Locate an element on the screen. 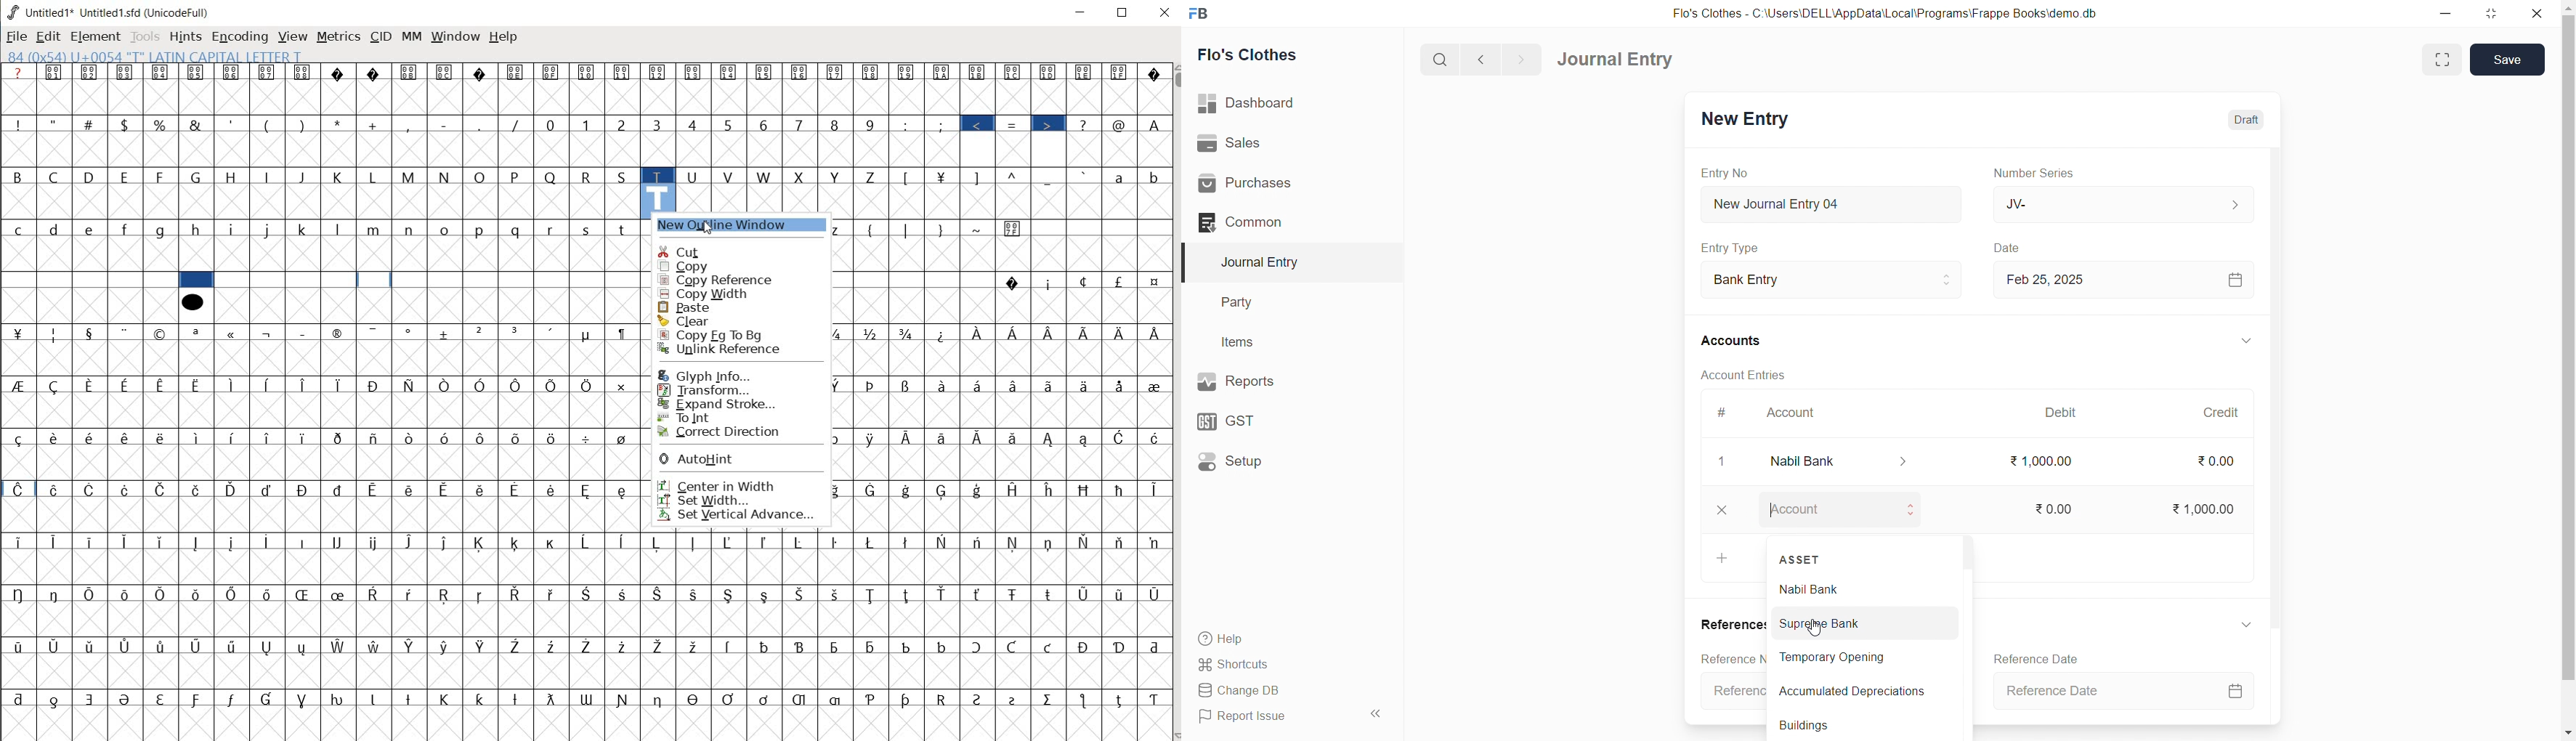  Symbol is located at coordinates (516, 332).